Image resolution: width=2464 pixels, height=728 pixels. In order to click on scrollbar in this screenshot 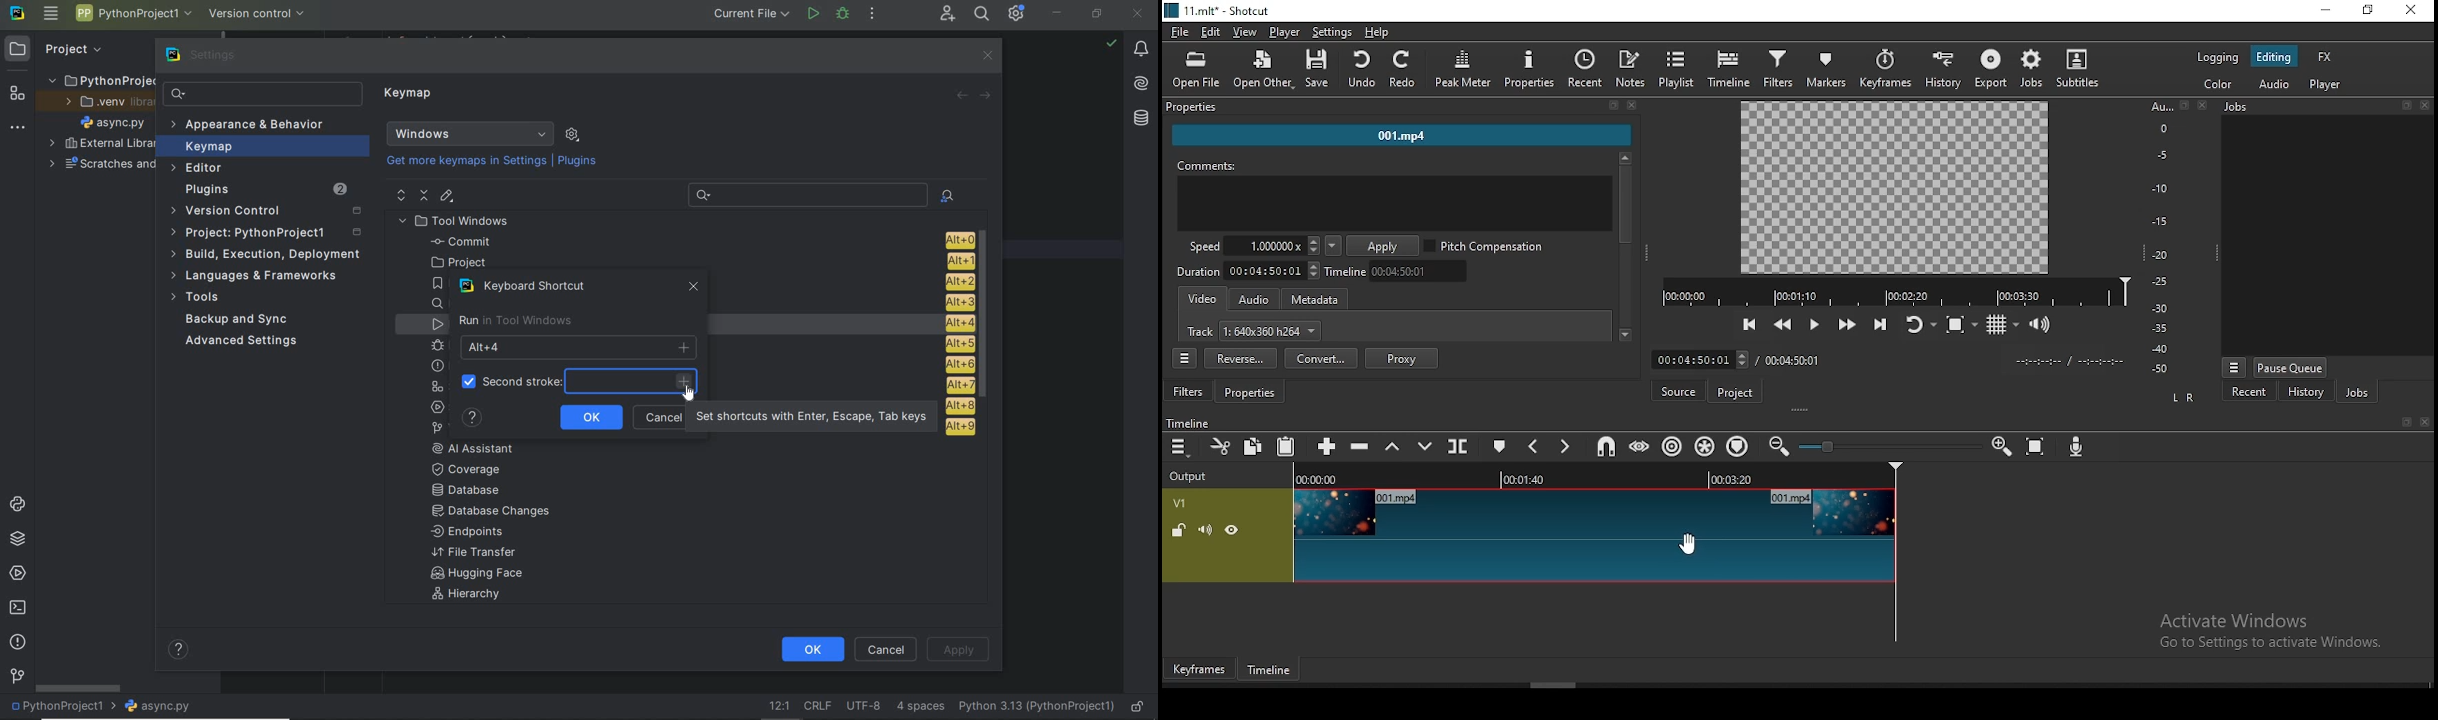, I will do `click(1625, 247)`.